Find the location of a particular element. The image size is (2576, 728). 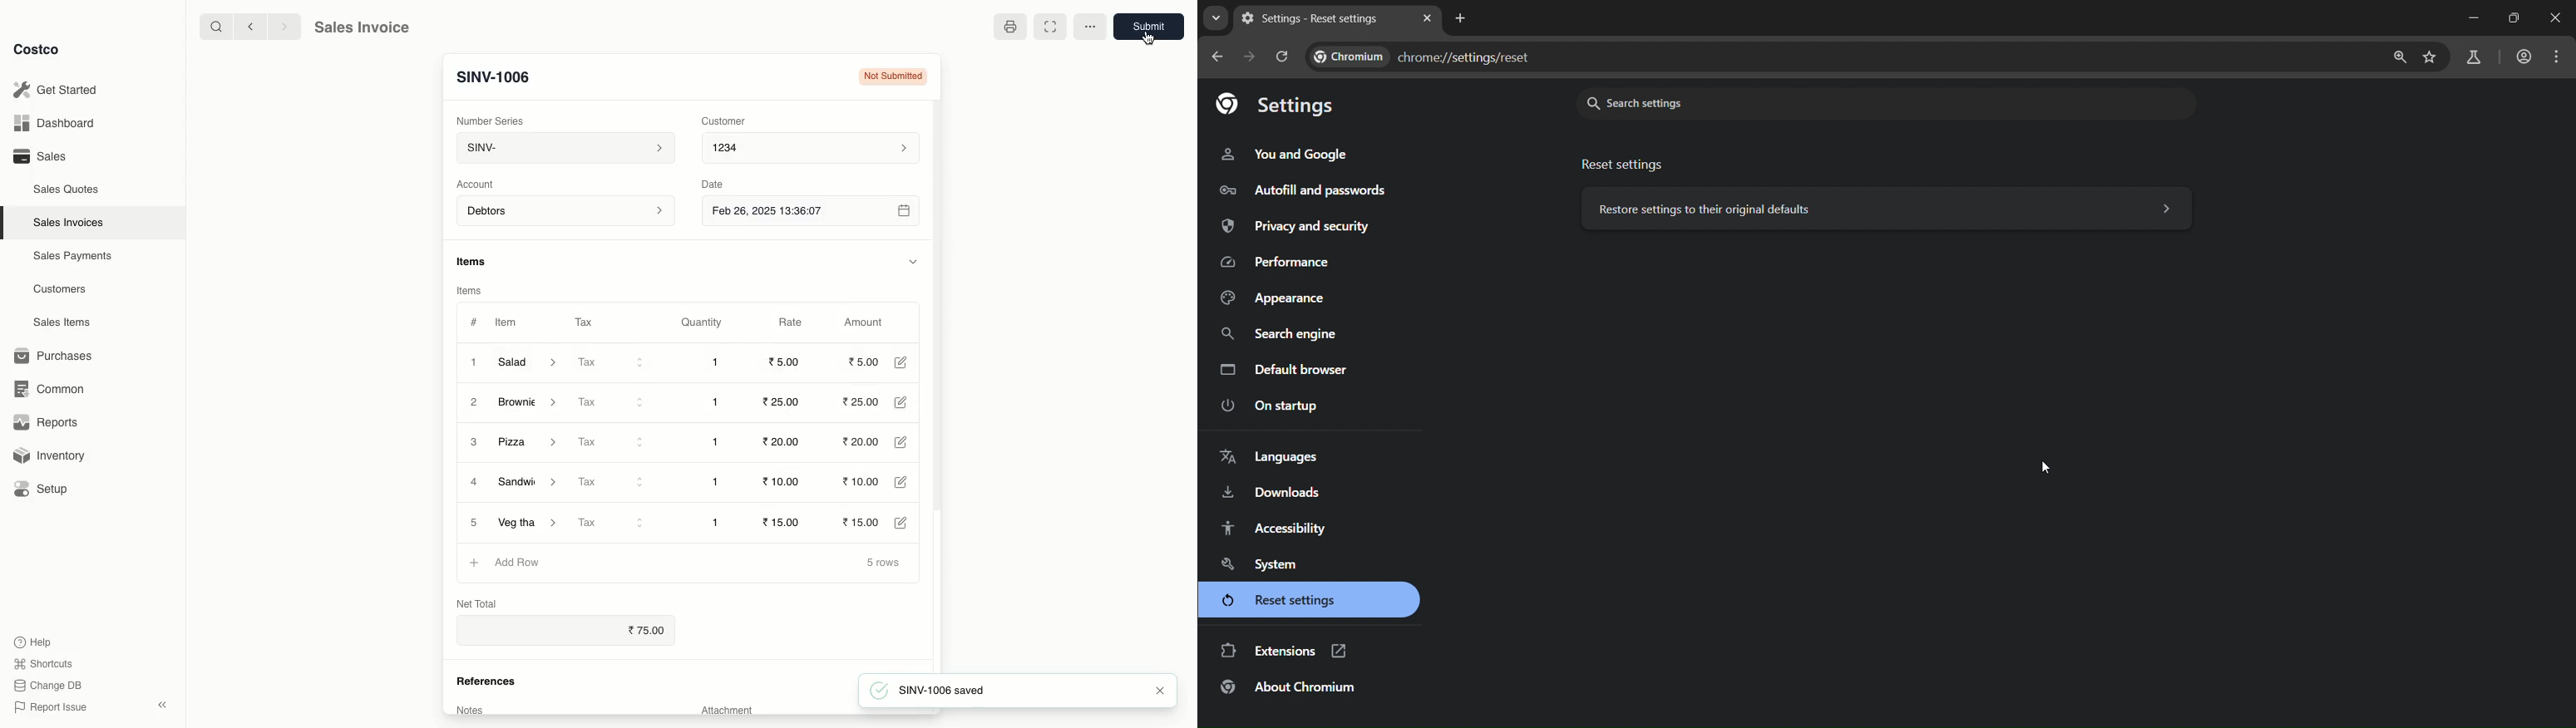

Dashboard is located at coordinates (52, 124).